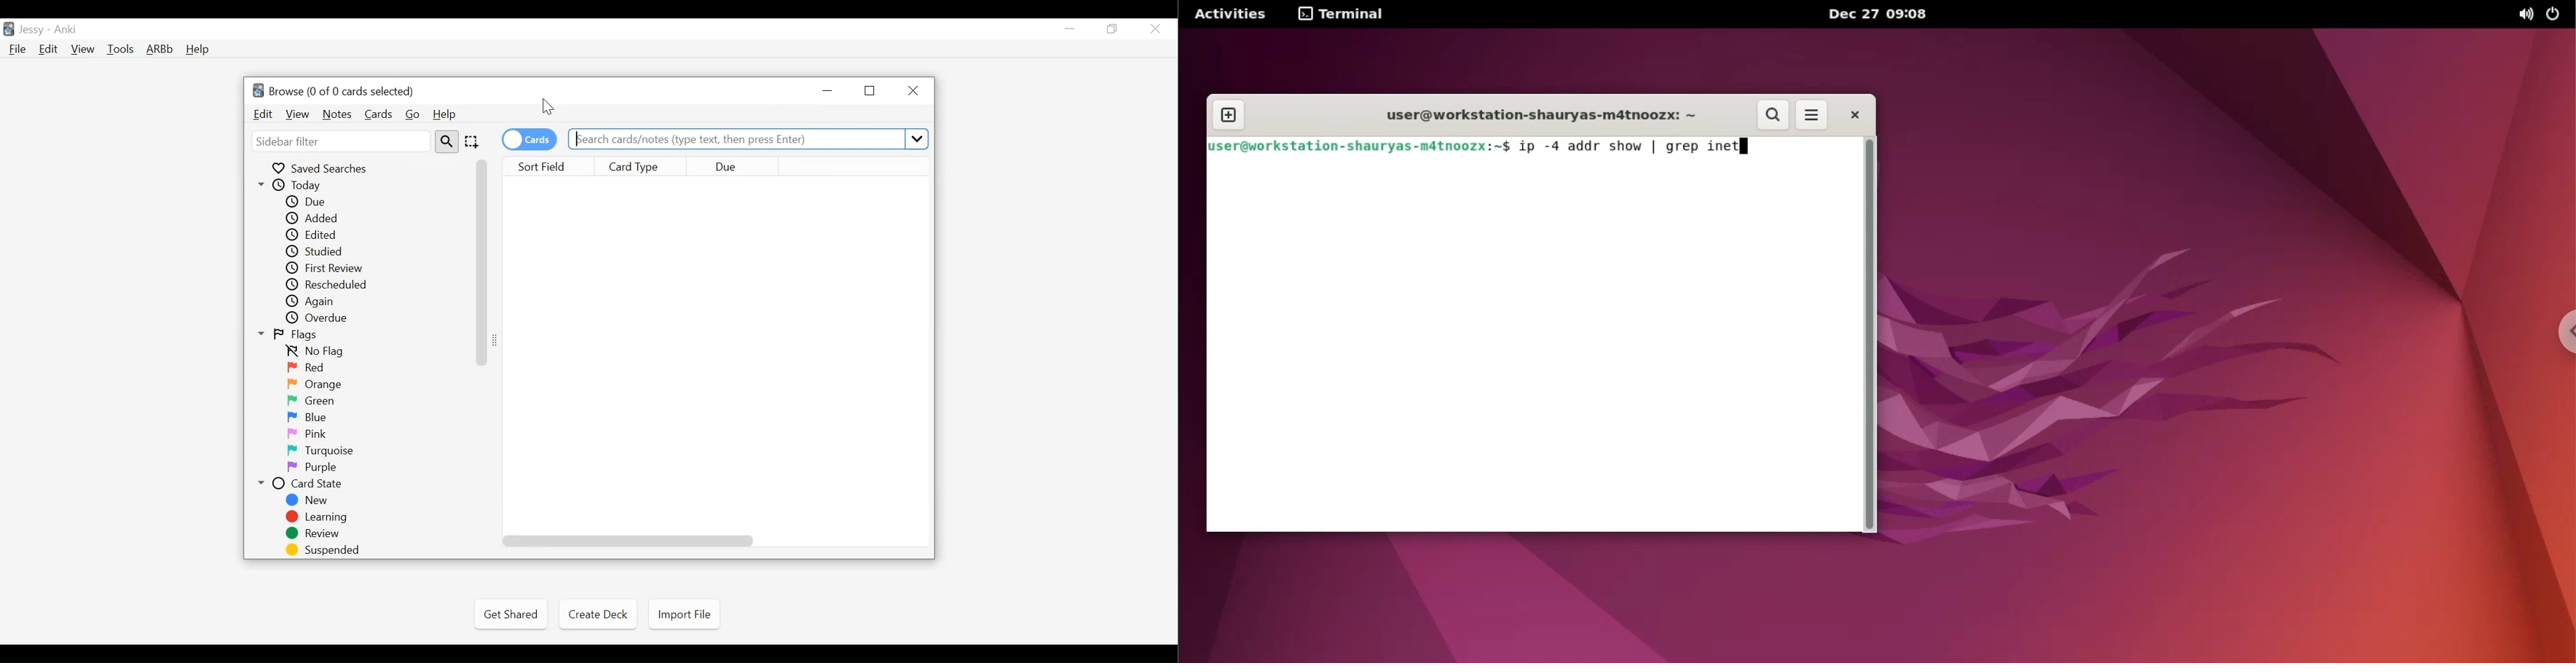  I want to click on Activities, so click(1229, 15).